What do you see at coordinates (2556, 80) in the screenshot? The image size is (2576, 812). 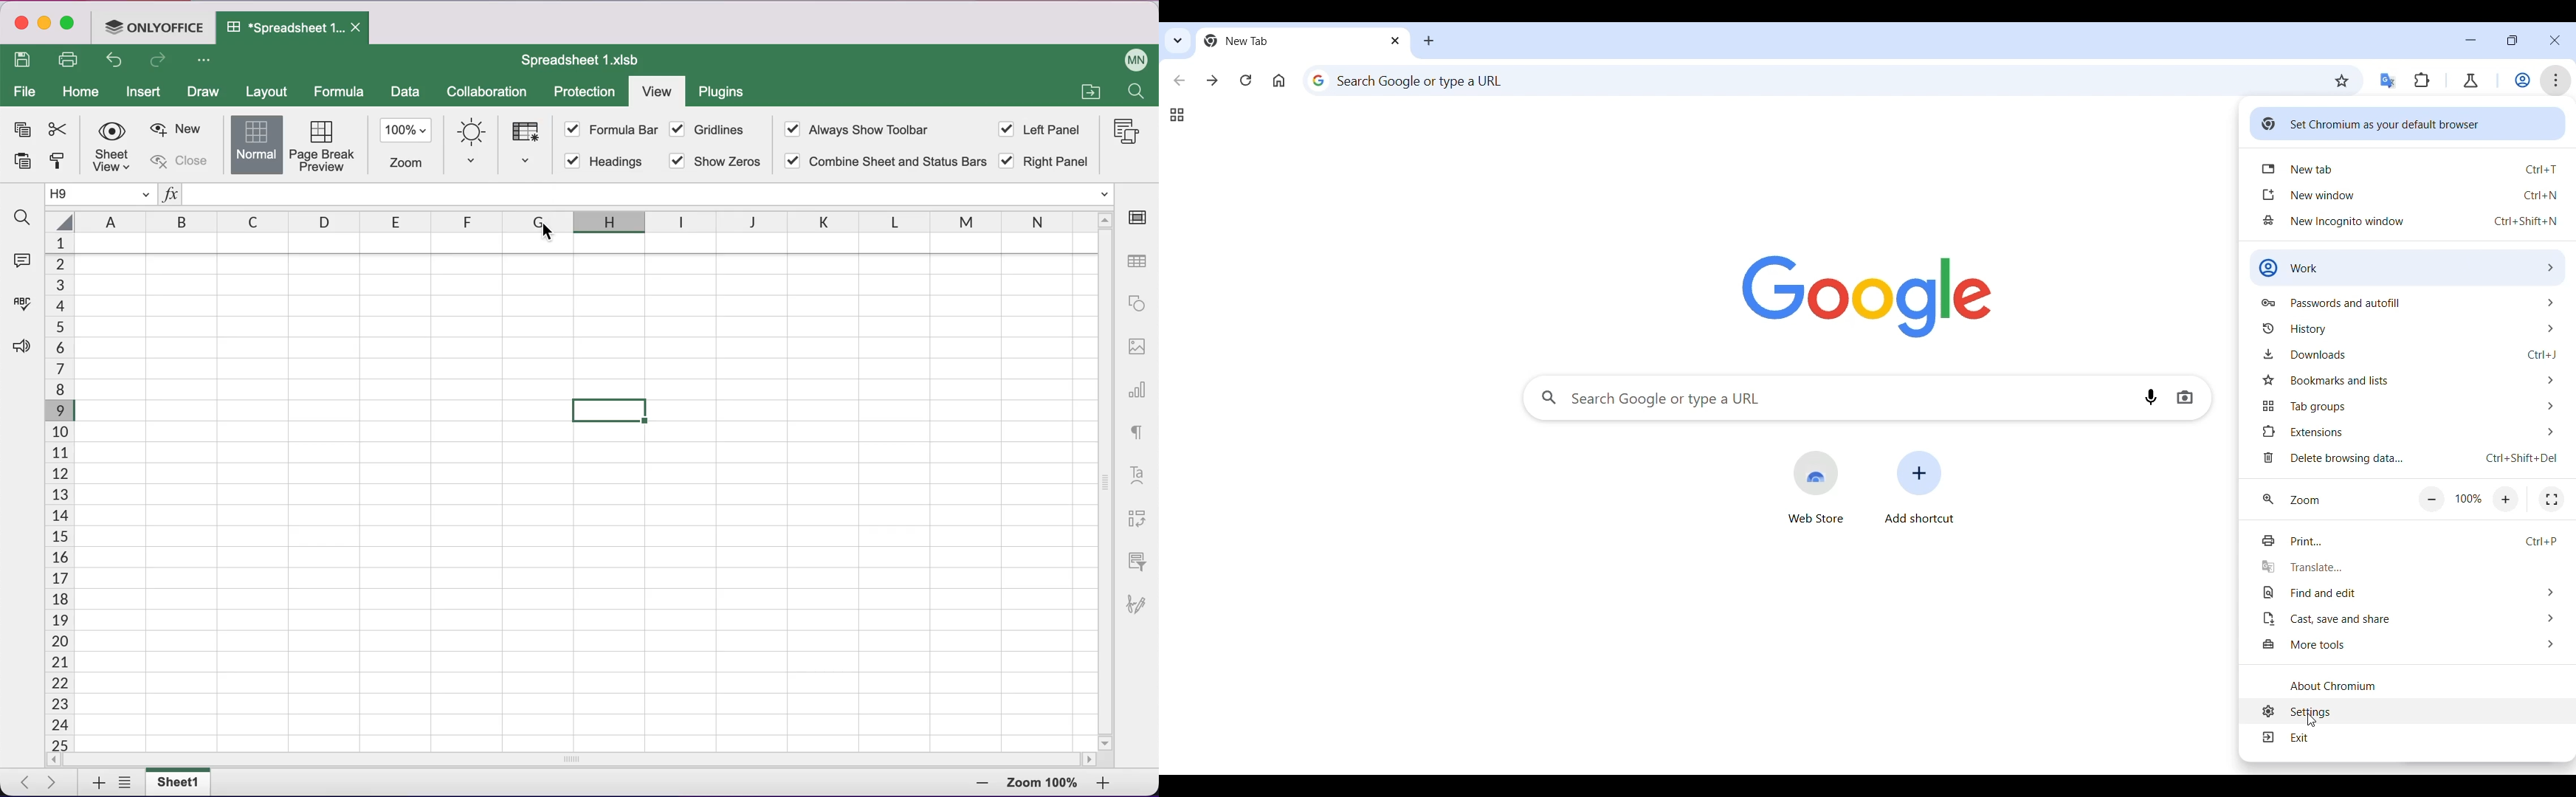 I see `Customize and control Chromium highlighted` at bounding box center [2556, 80].